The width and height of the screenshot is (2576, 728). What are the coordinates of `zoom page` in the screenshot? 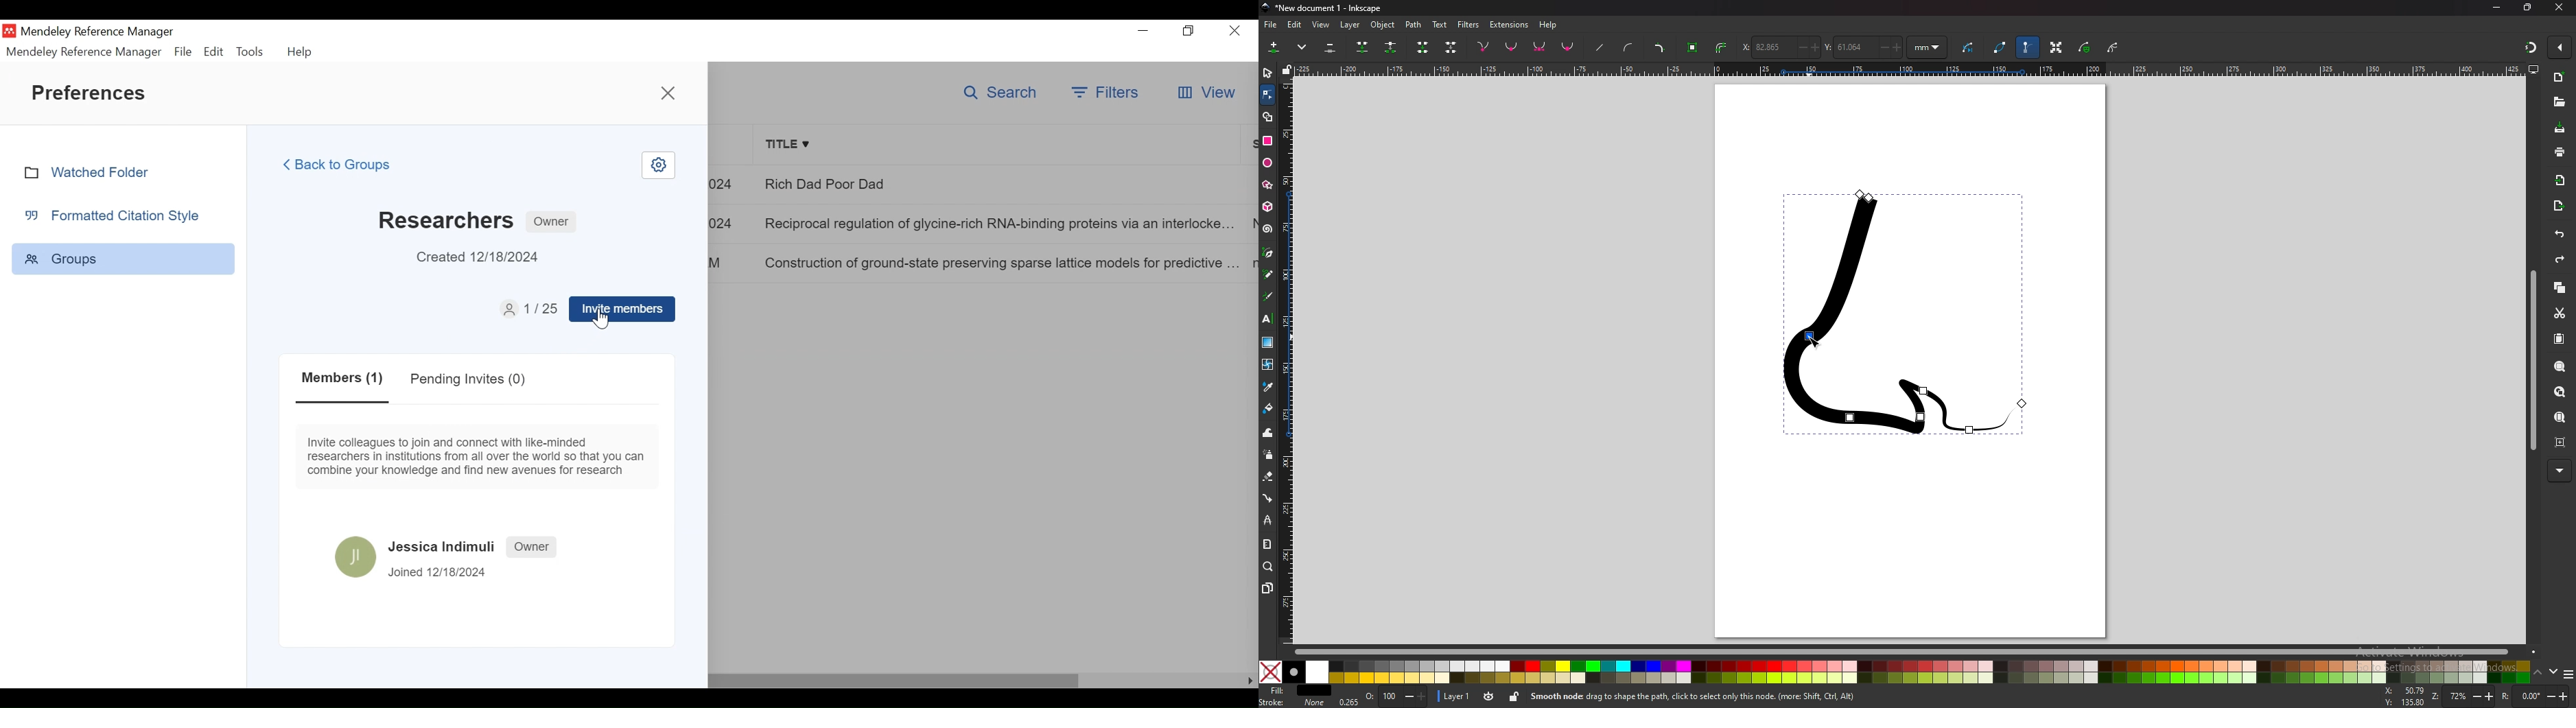 It's located at (2560, 417).